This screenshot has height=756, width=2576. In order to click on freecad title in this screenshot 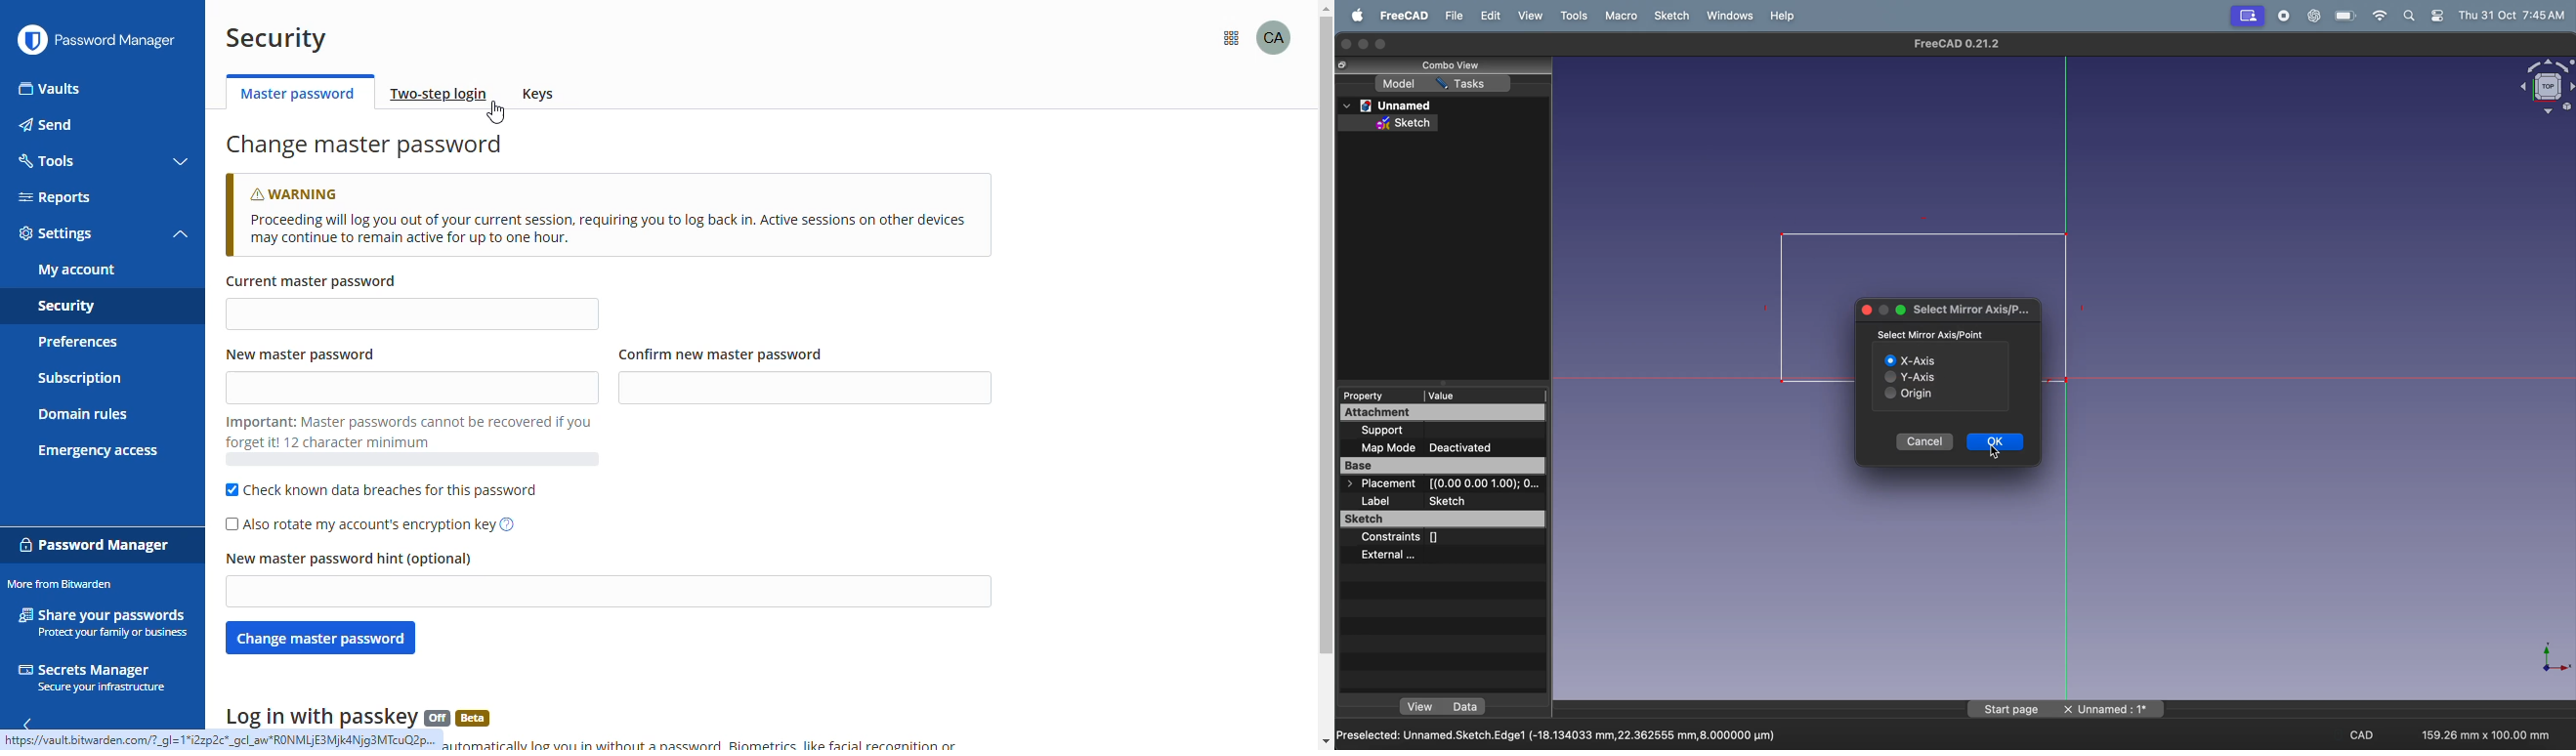, I will do `click(1956, 44)`.